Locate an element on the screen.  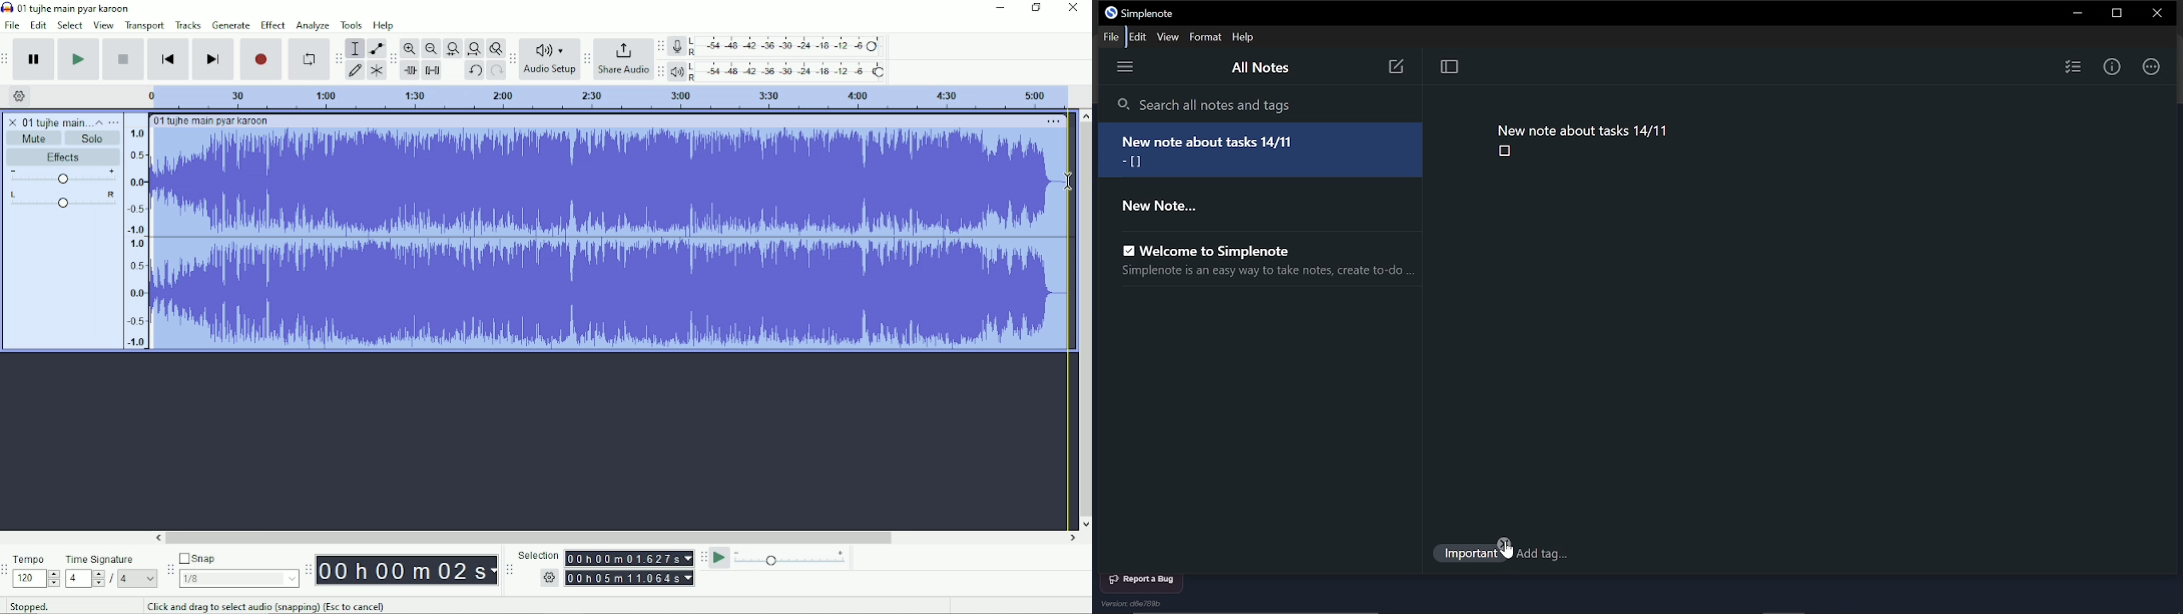
Zoom In is located at coordinates (410, 48).